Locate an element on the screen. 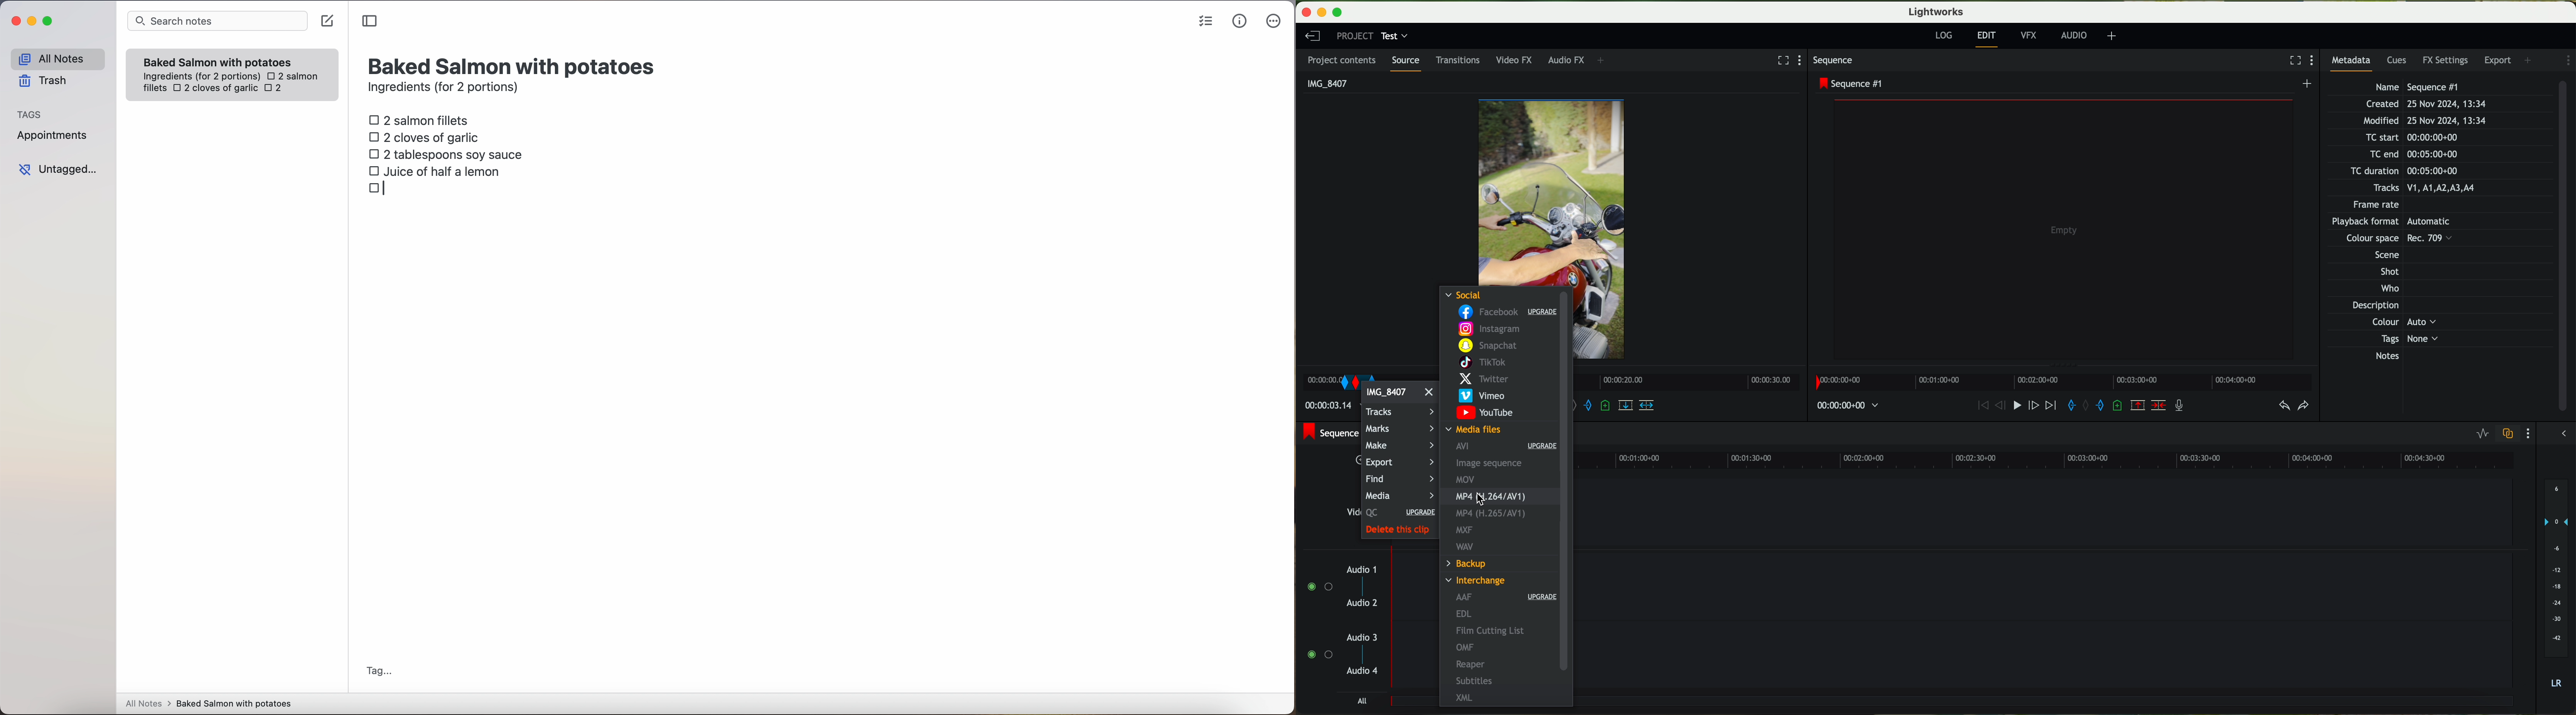 This screenshot has height=728, width=2576. add an out mark is located at coordinates (2096, 406).